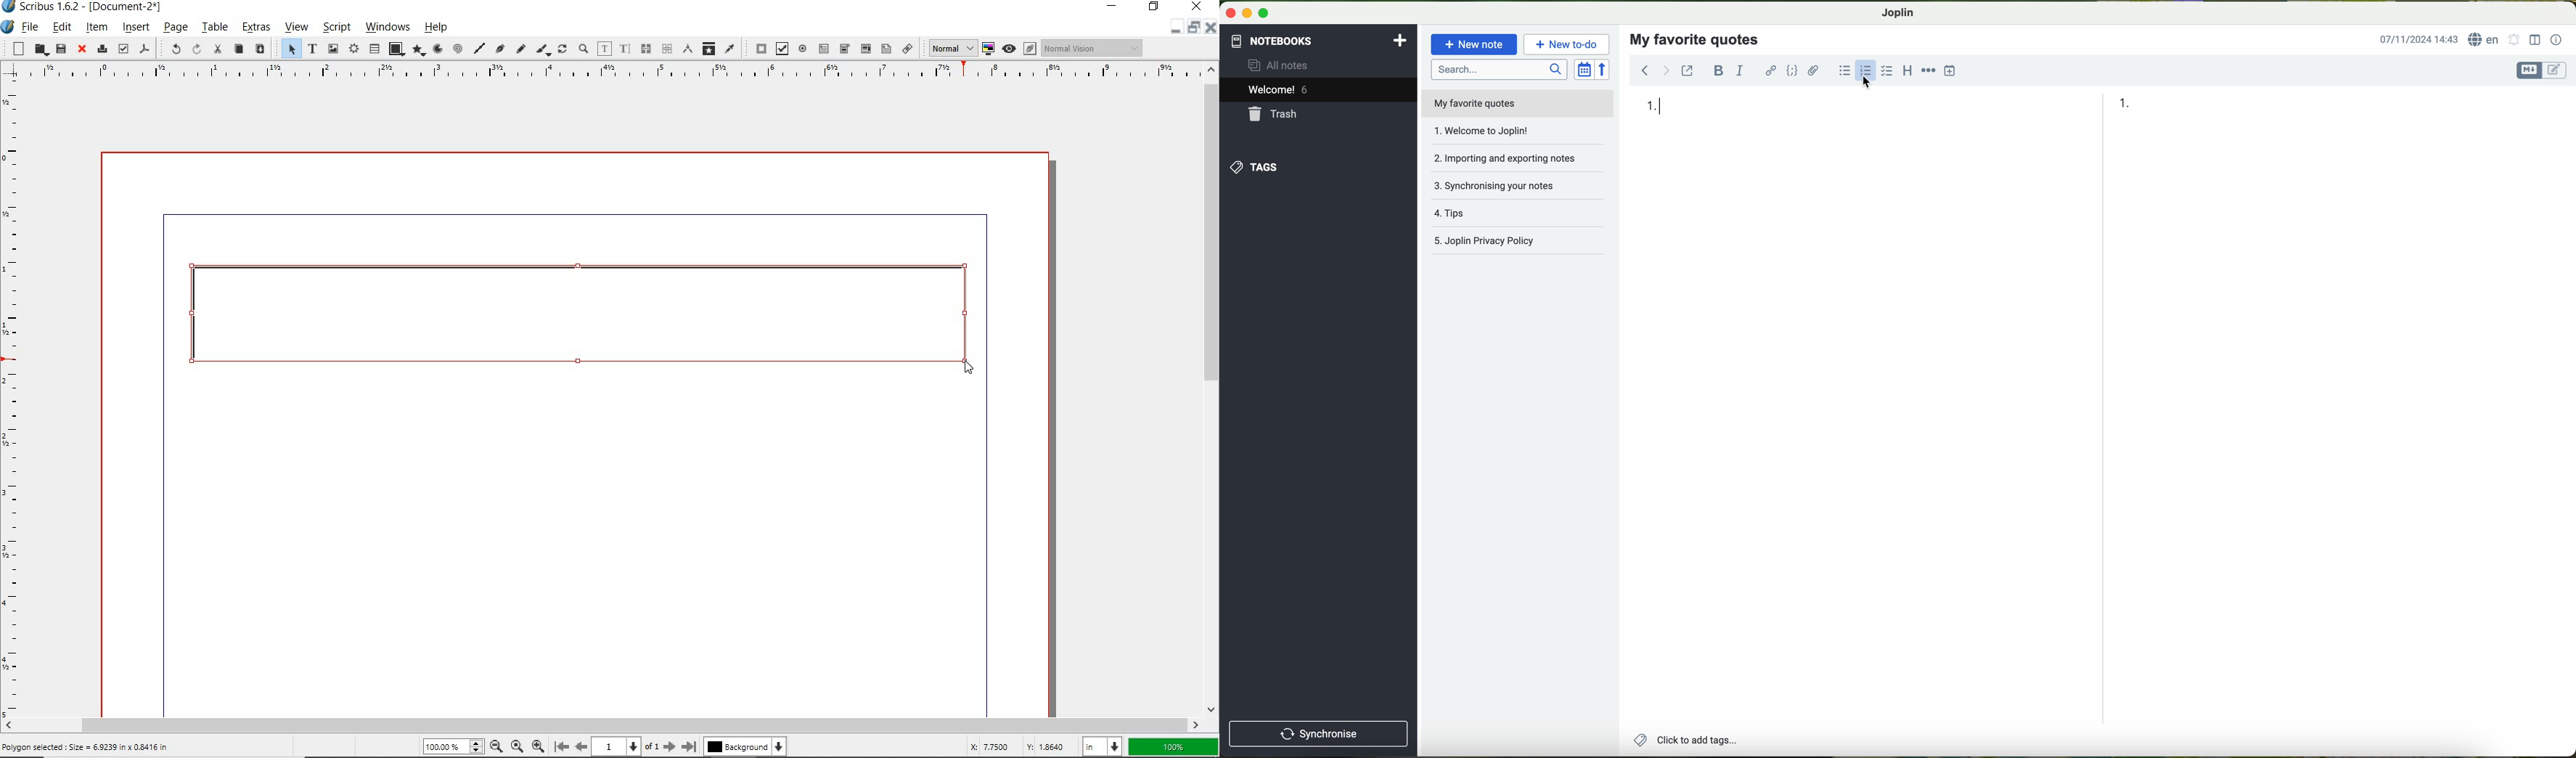 This screenshot has width=2576, height=784. Describe the element at coordinates (583, 49) in the screenshot. I see `zoom in or zoom out` at that location.